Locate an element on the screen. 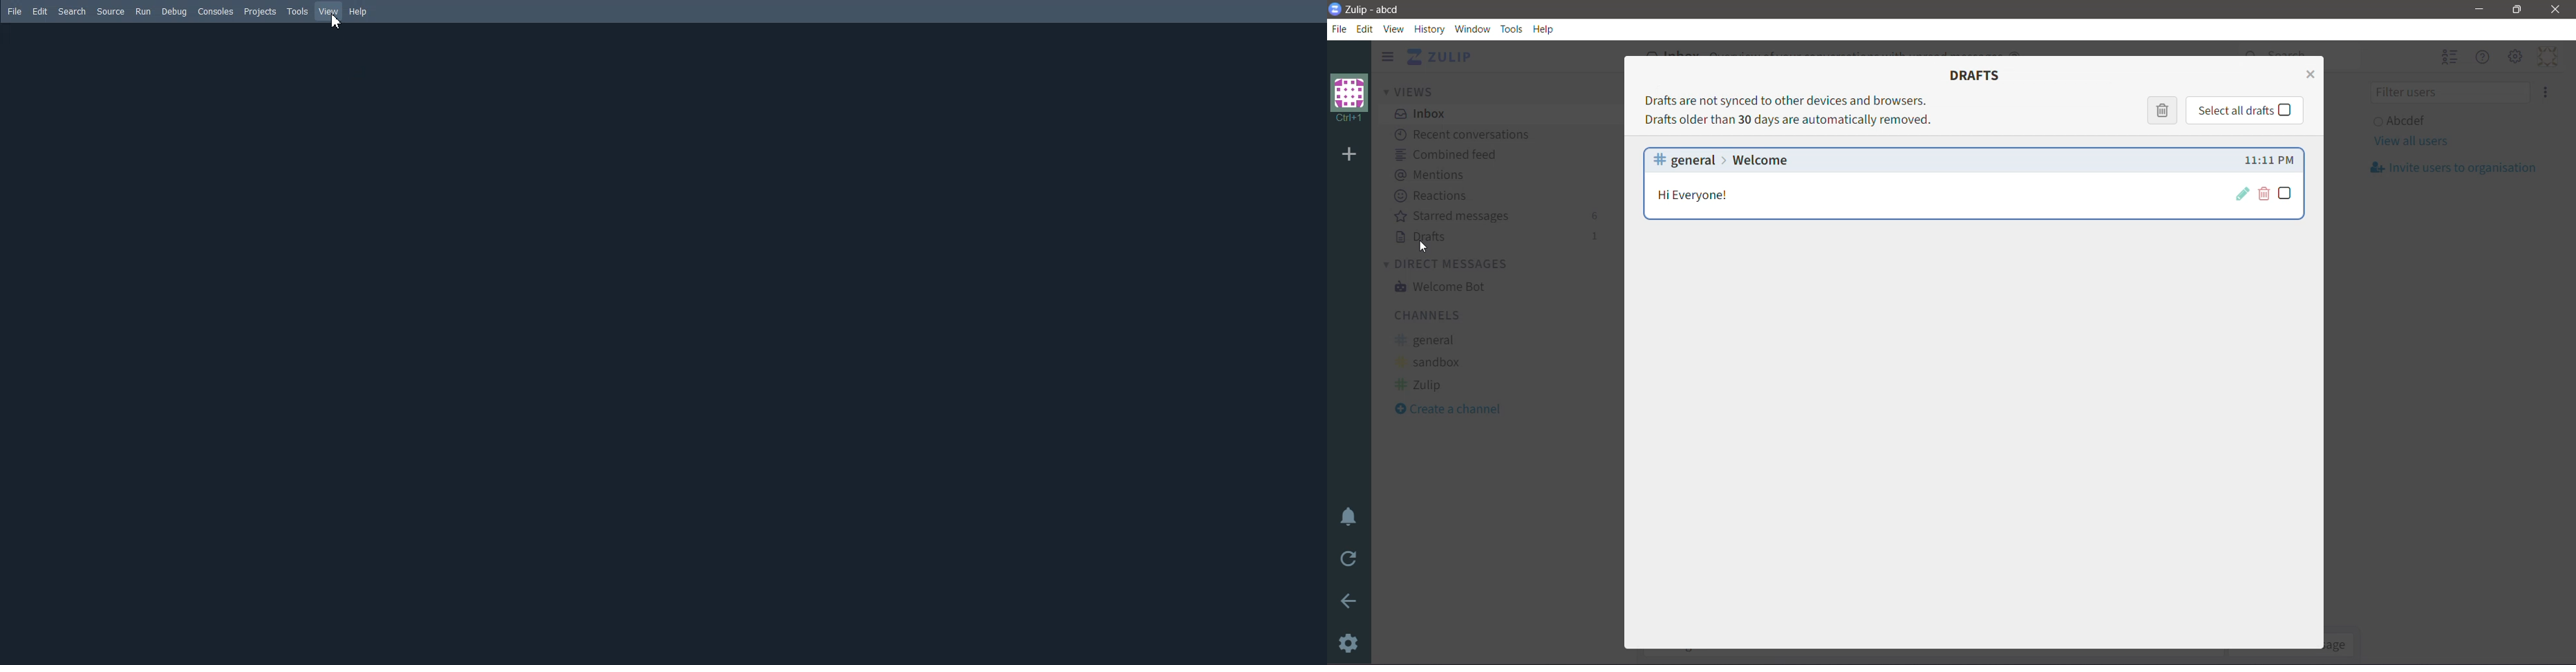 This screenshot has width=2576, height=672. cursor on view is located at coordinates (337, 24).